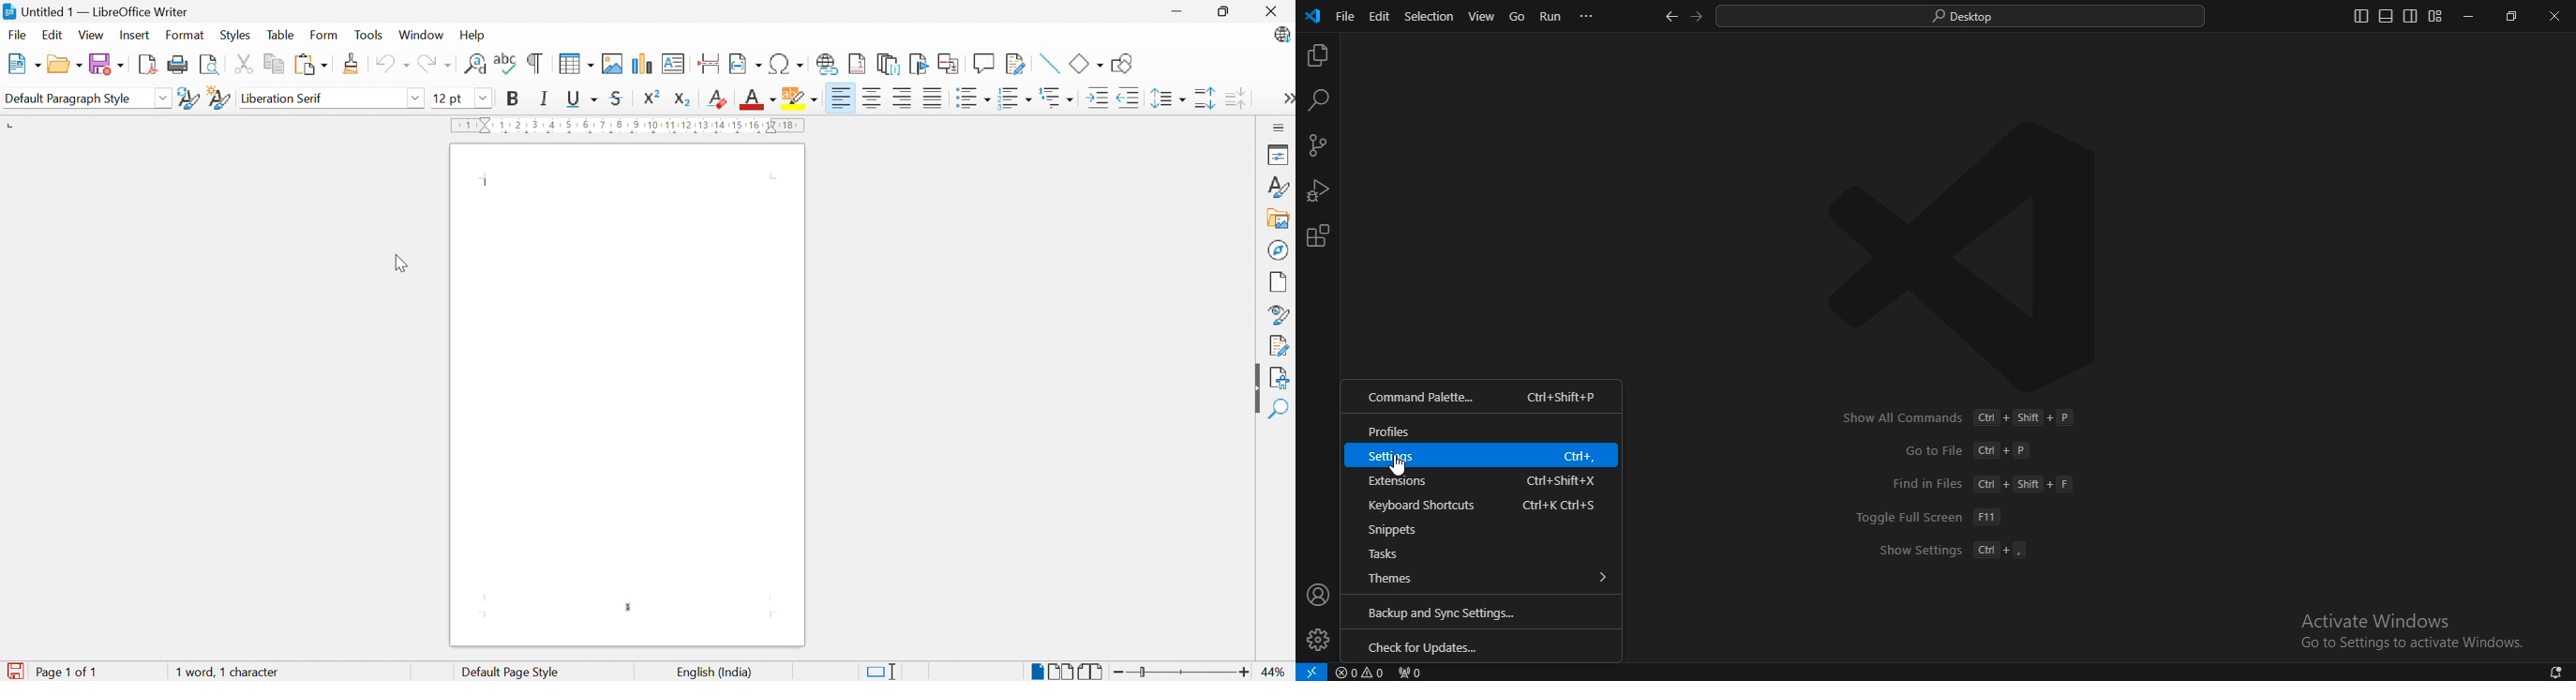  Describe the element at coordinates (1145, 672) in the screenshot. I see `Slider` at that location.